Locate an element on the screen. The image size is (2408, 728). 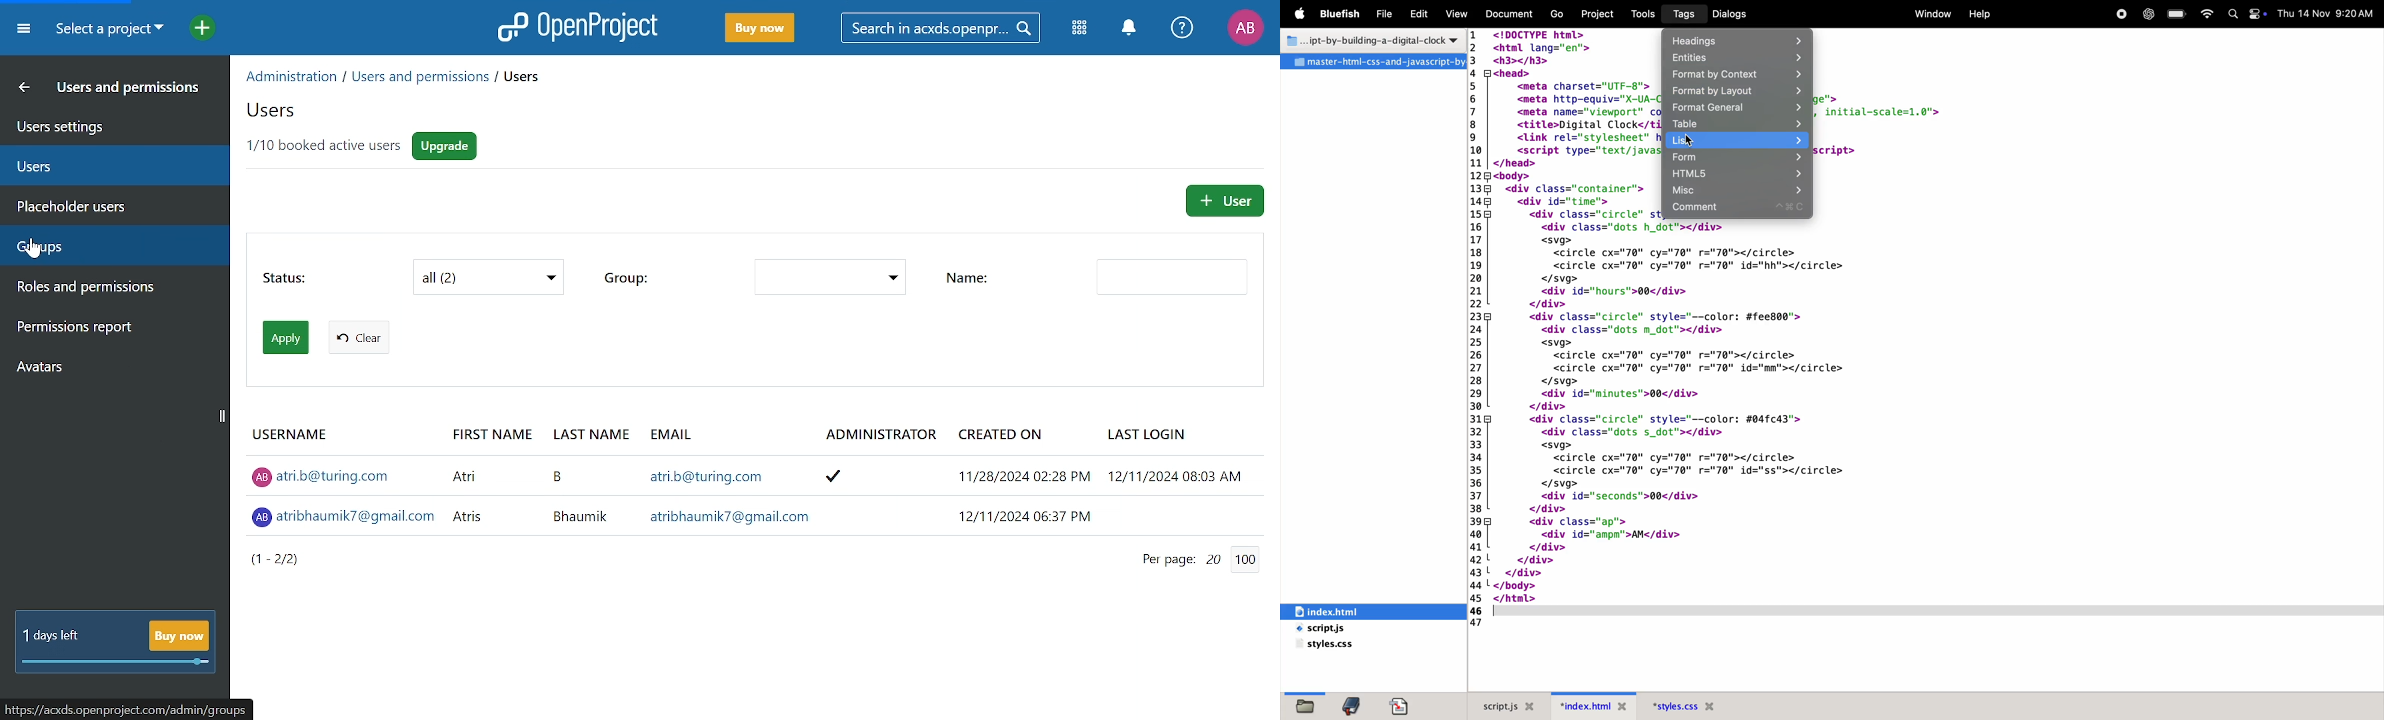
Groups is located at coordinates (109, 242).